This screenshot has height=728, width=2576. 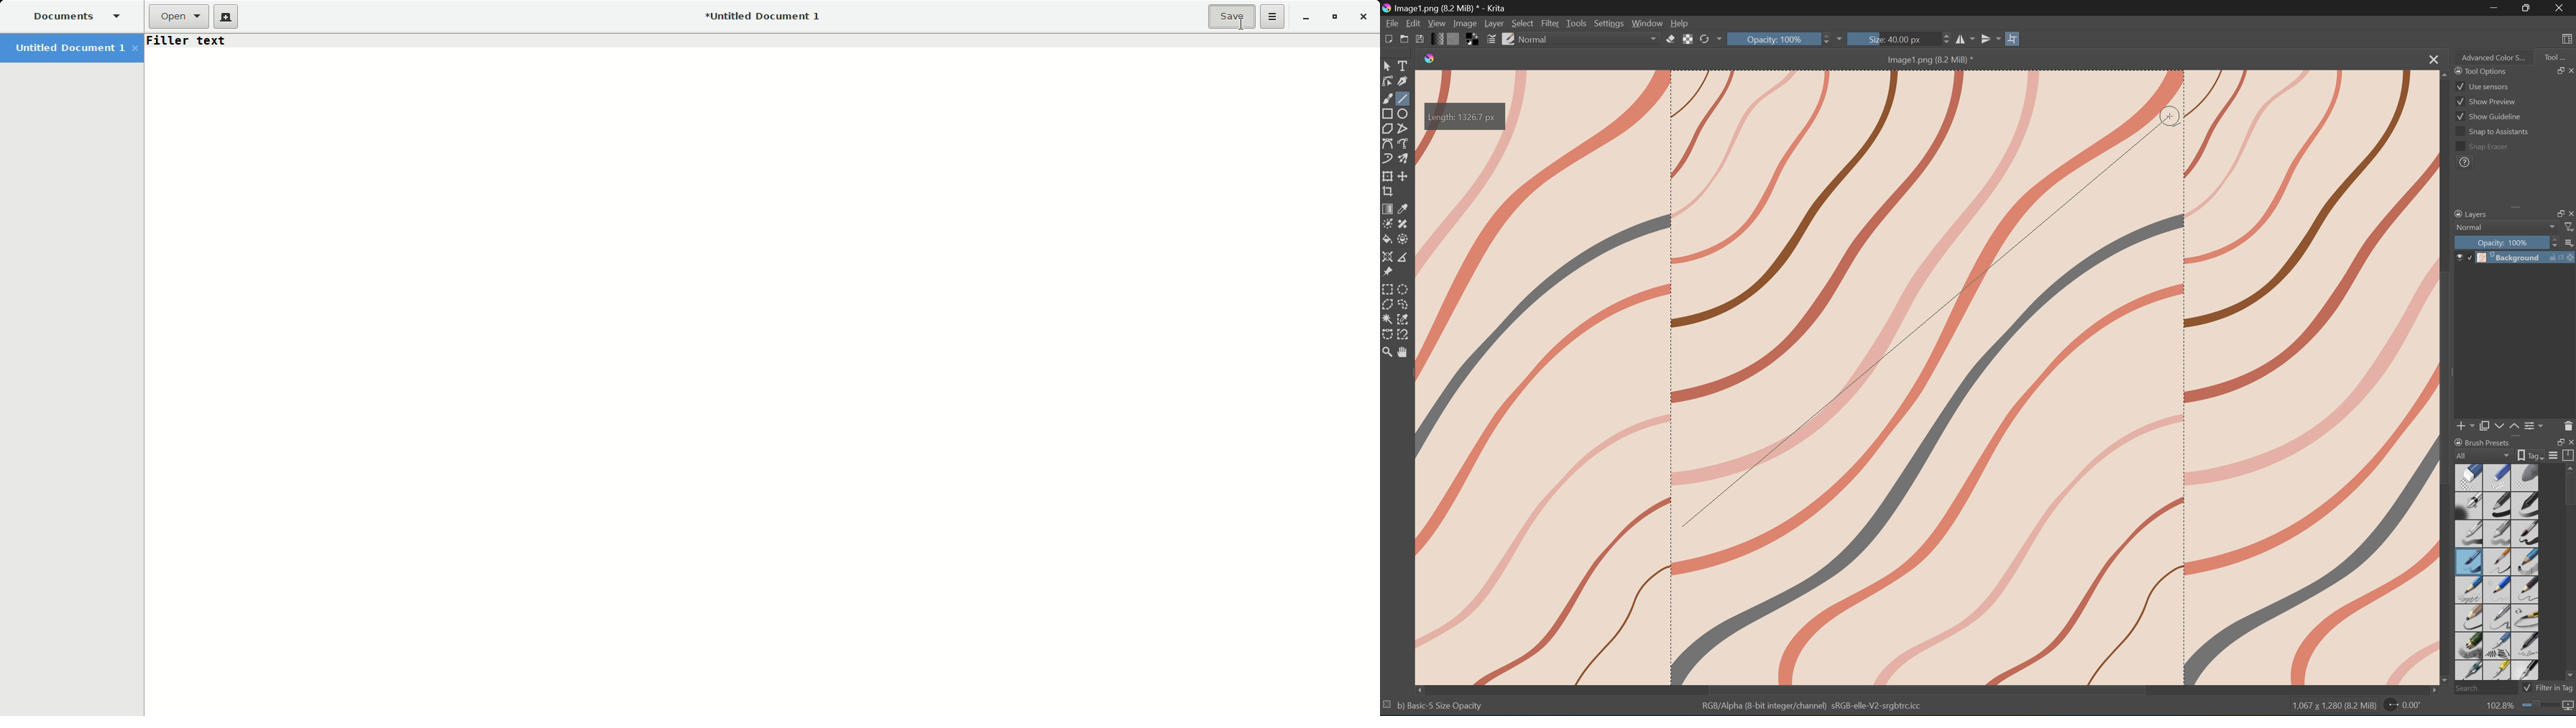 I want to click on Slider, so click(x=2540, y=705).